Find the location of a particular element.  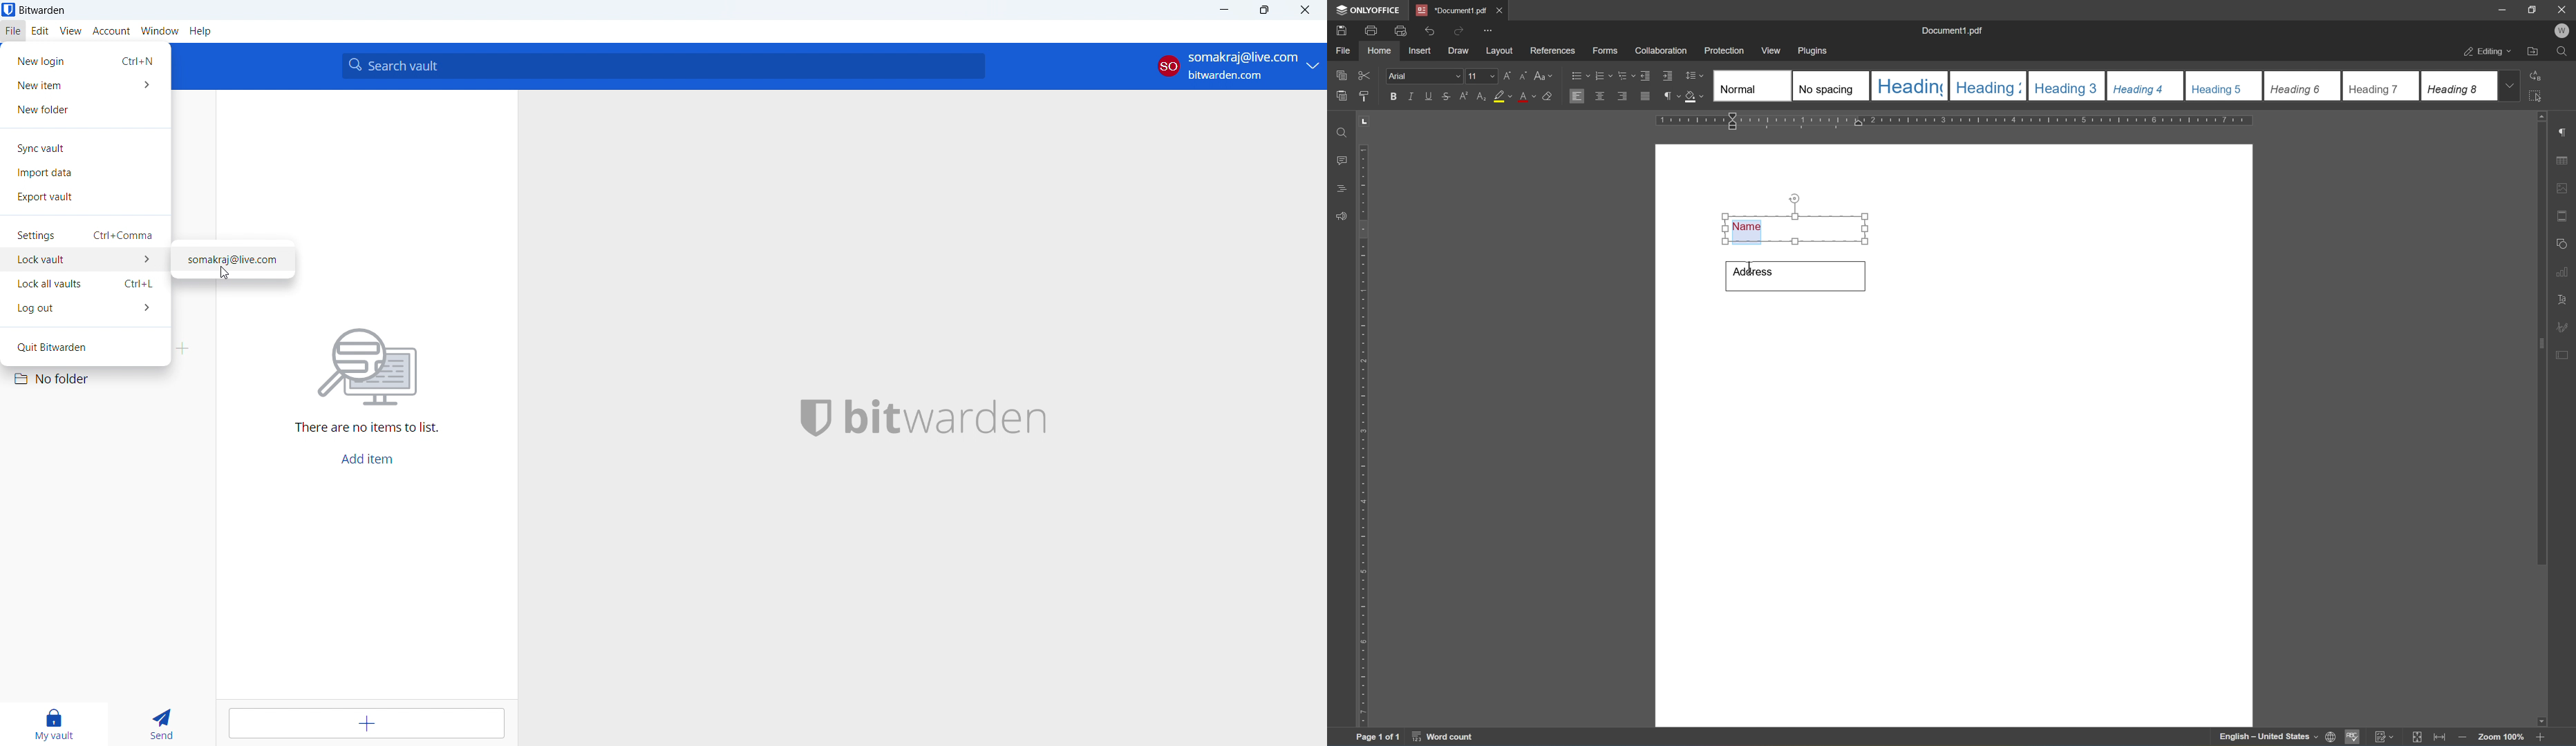

spell checking is located at coordinates (2353, 739).